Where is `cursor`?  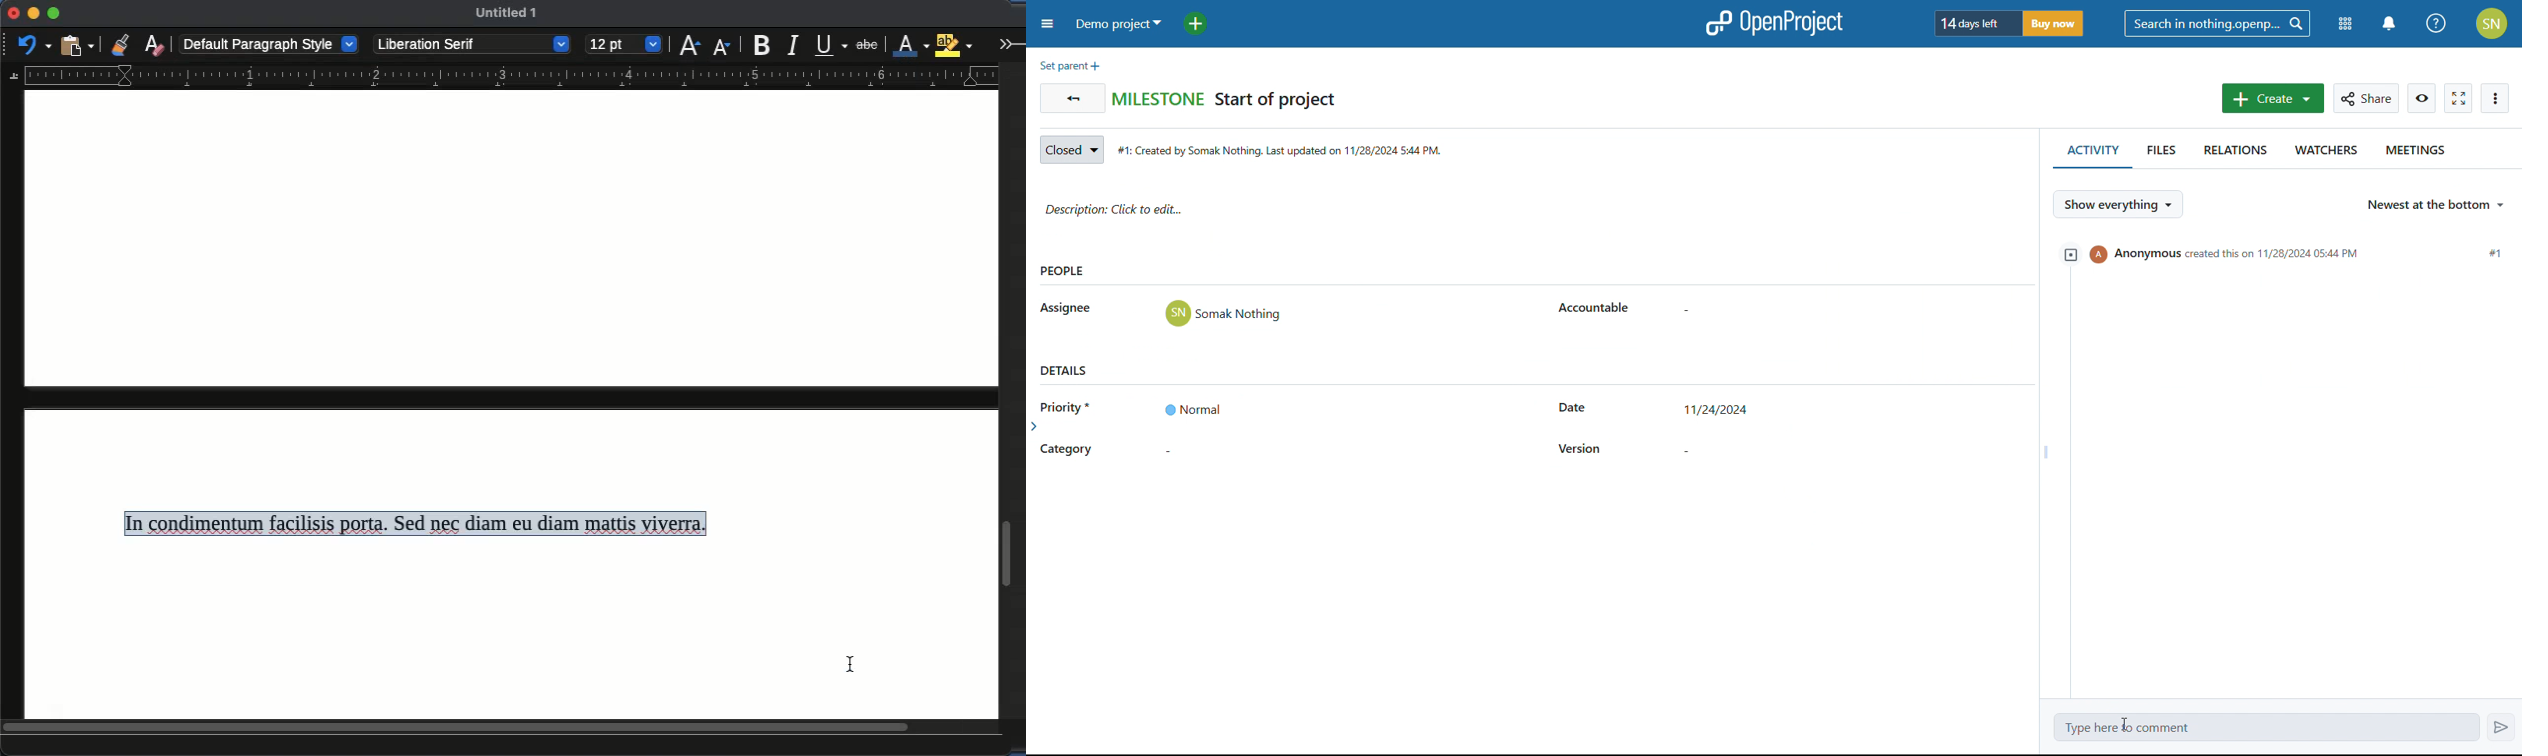
cursor is located at coordinates (843, 666).